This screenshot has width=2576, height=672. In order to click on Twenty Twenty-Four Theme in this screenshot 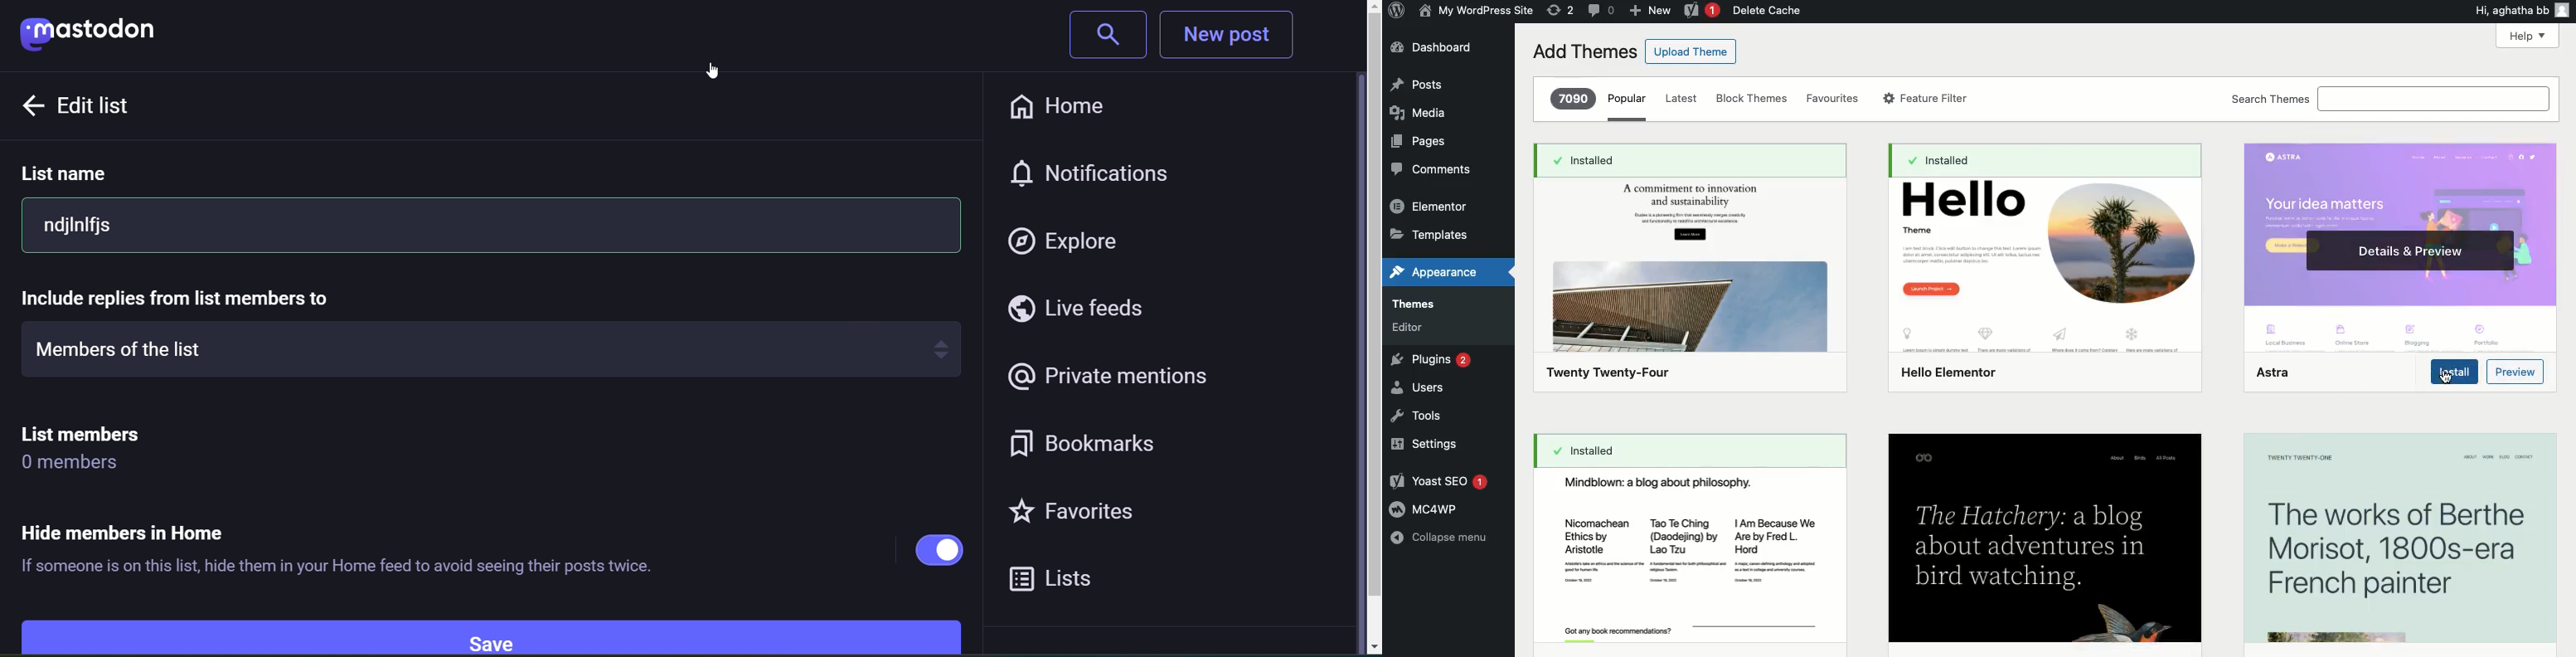, I will do `click(1691, 285)`.